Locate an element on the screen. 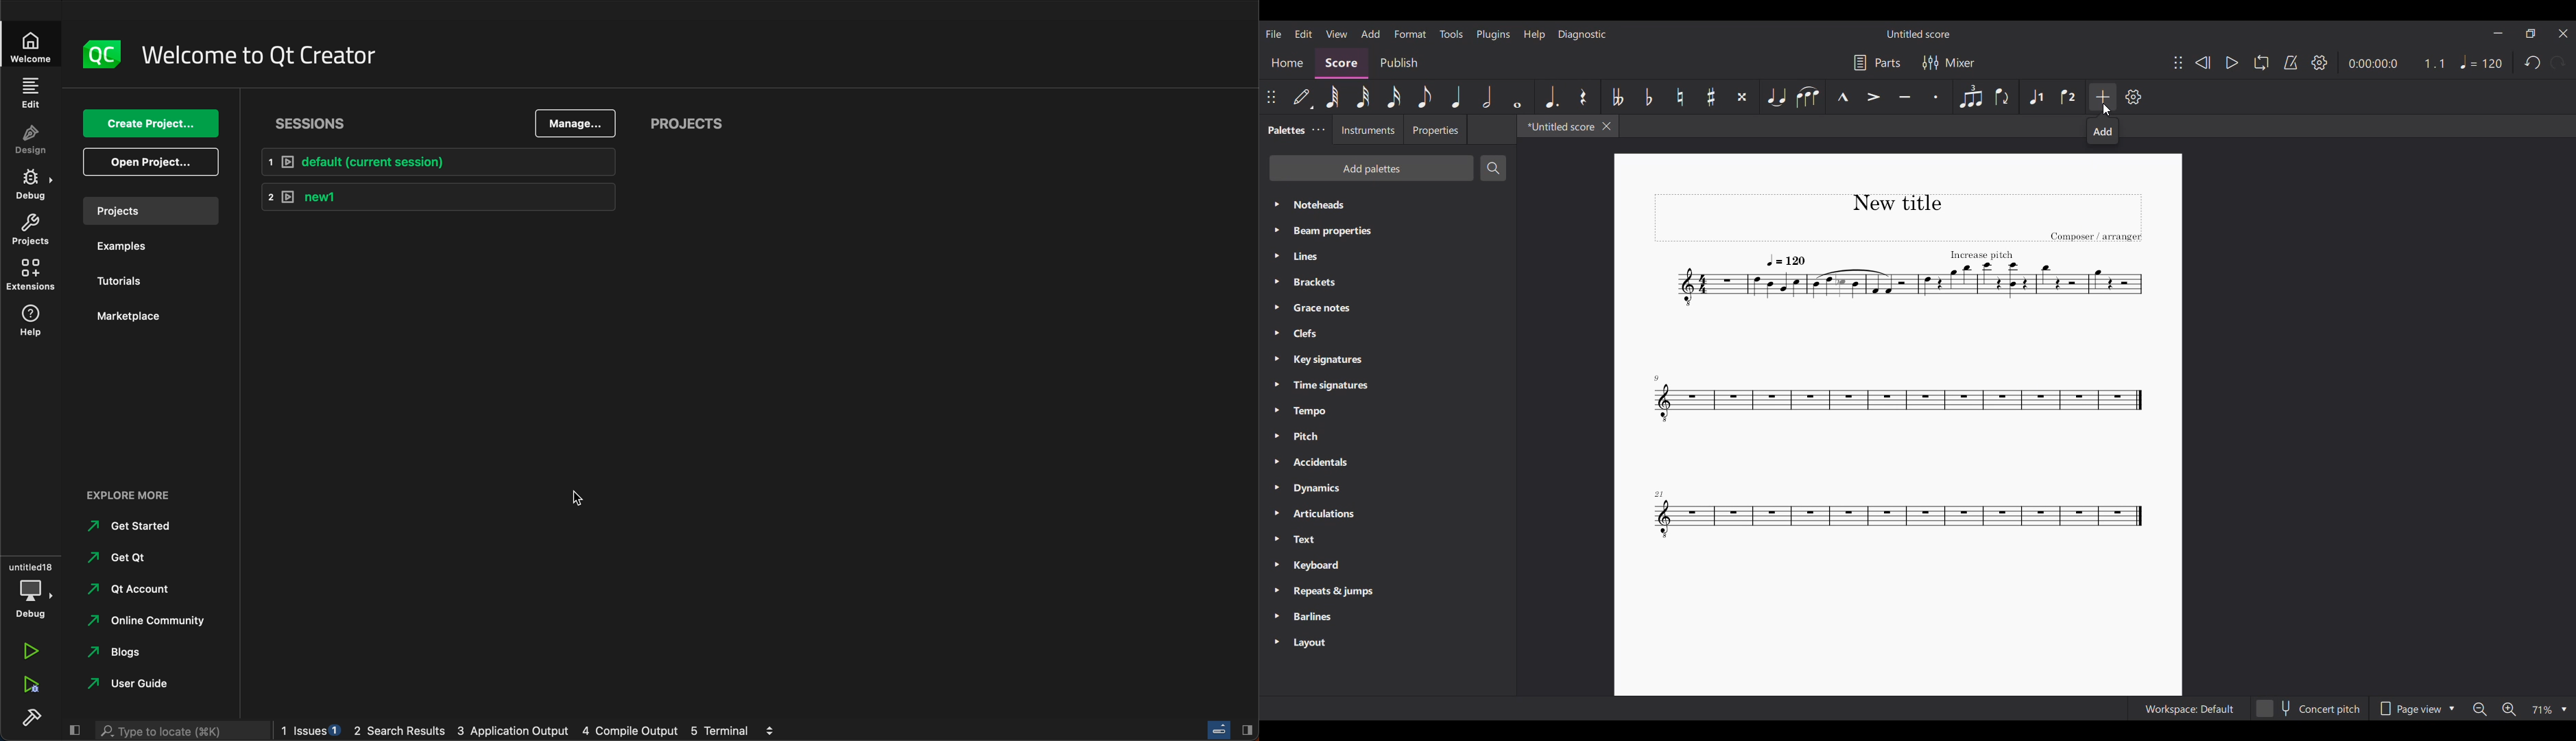  Cursor is located at coordinates (2107, 110).